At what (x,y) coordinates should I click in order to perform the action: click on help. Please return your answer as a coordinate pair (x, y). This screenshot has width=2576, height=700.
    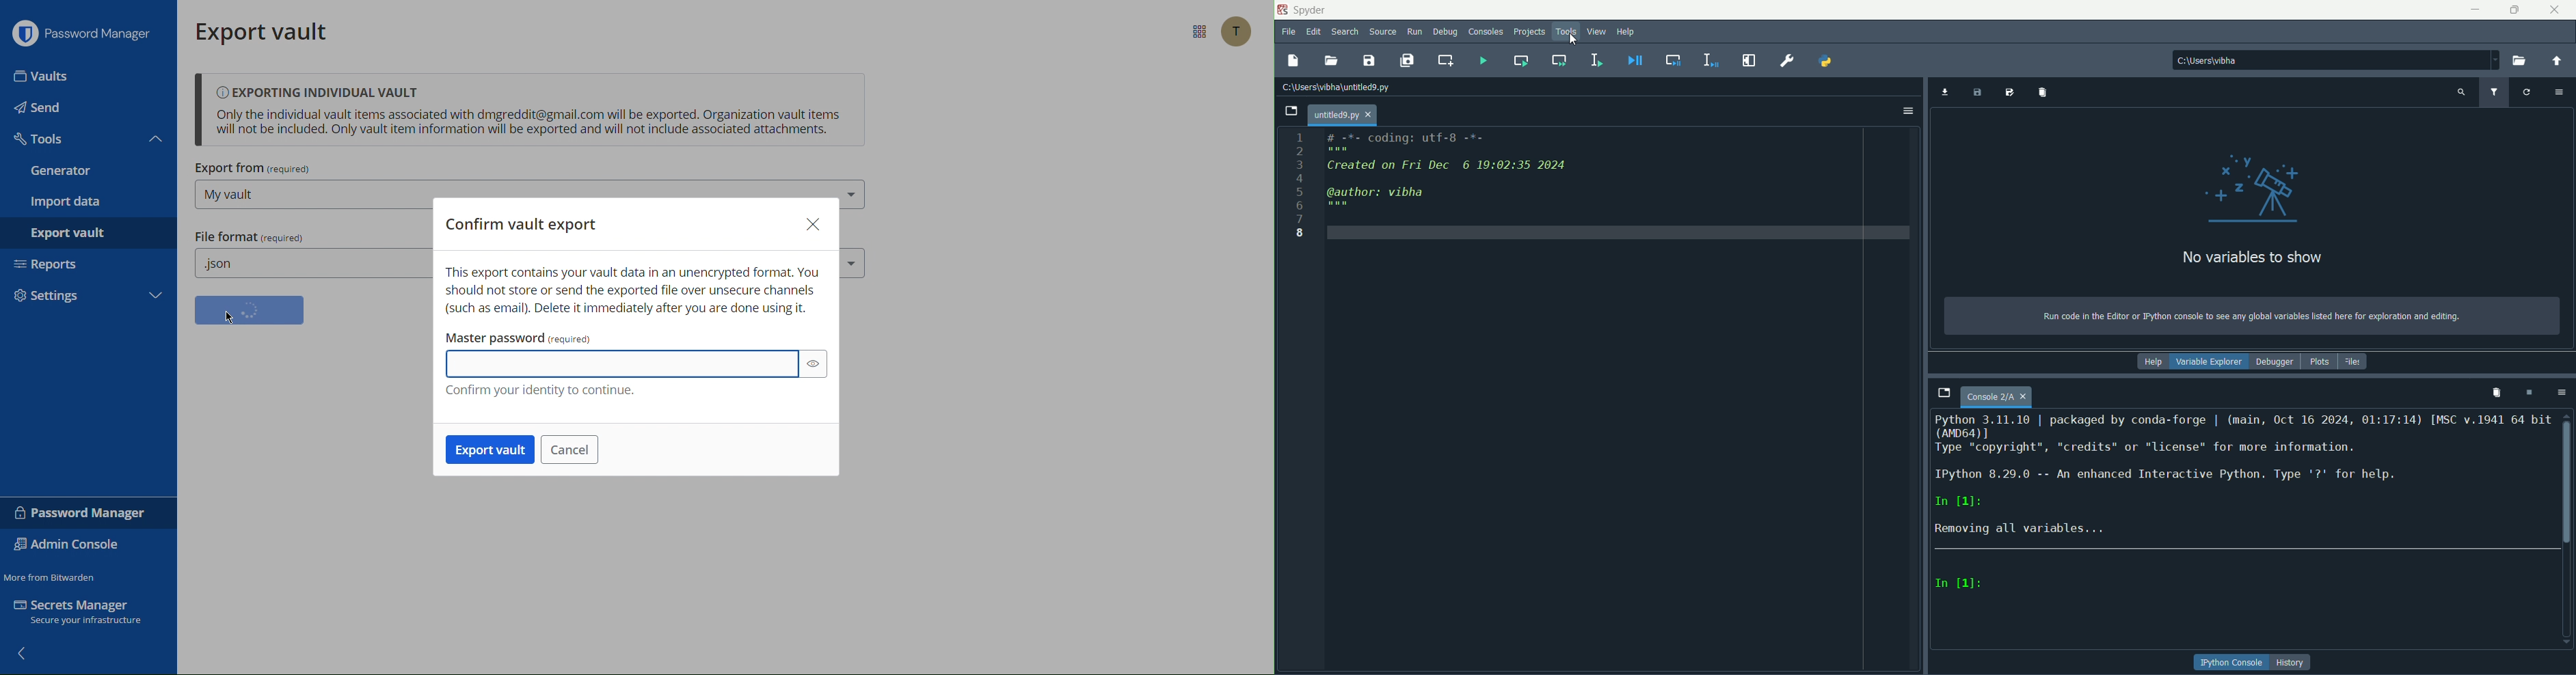
    Looking at the image, I should click on (2152, 362).